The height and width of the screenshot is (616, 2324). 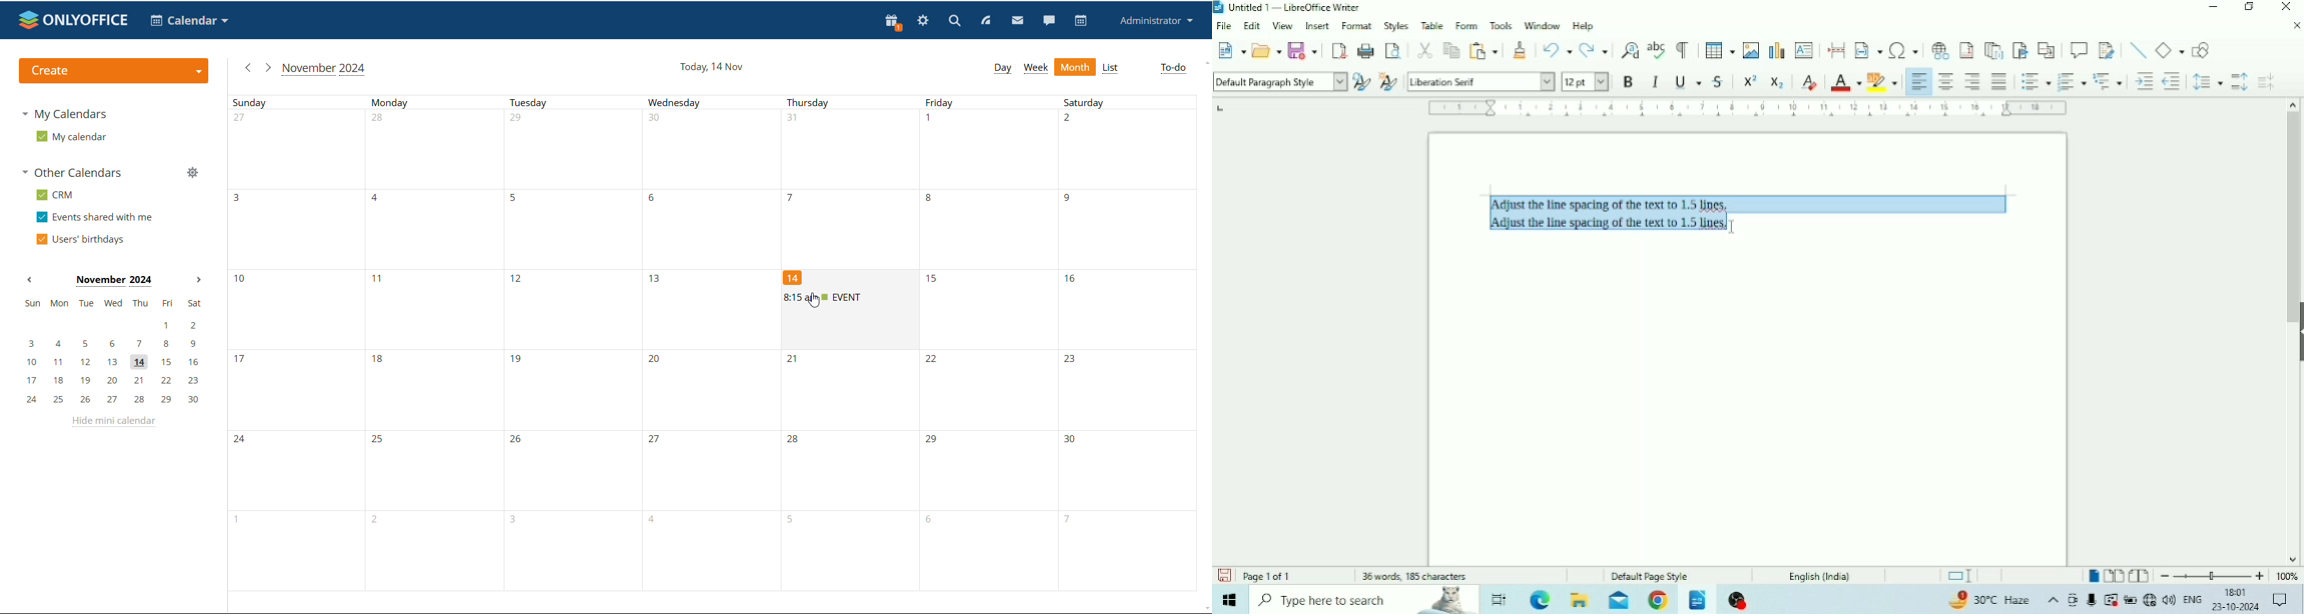 What do you see at coordinates (2289, 576) in the screenshot?
I see `Zoom Factor` at bounding box center [2289, 576].